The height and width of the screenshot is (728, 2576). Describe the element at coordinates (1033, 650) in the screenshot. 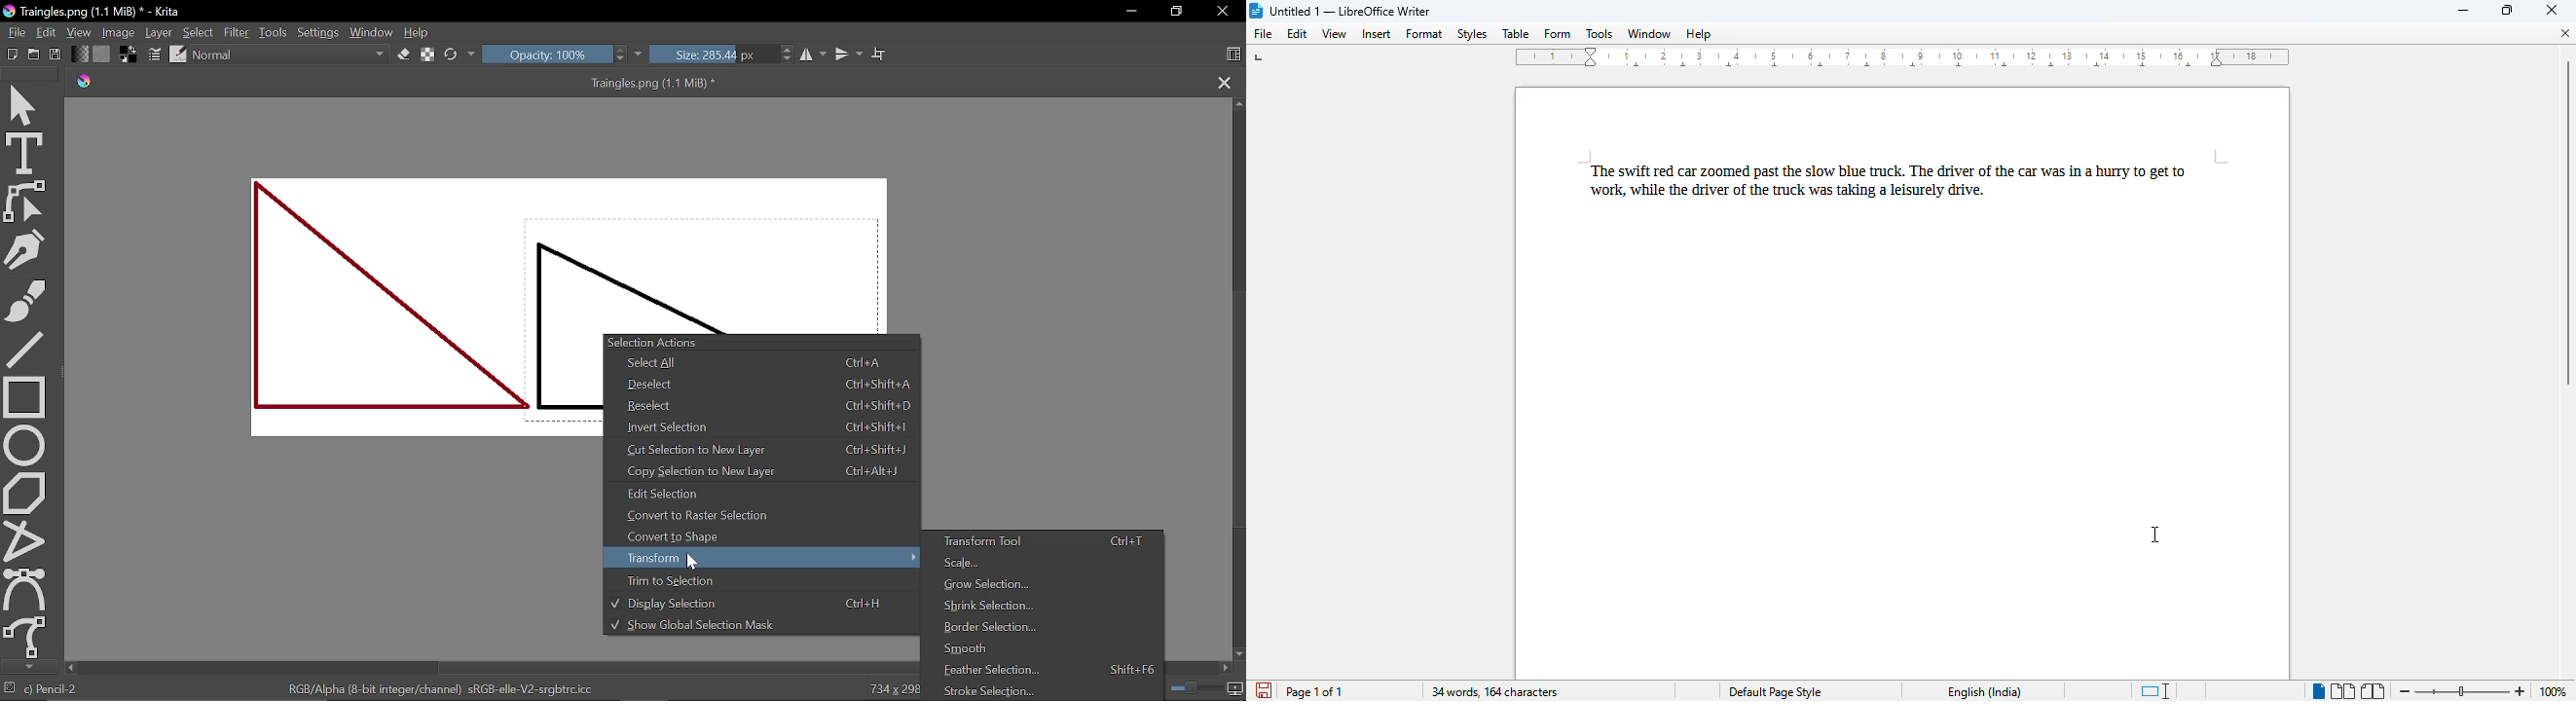

I see `Smooth` at that location.